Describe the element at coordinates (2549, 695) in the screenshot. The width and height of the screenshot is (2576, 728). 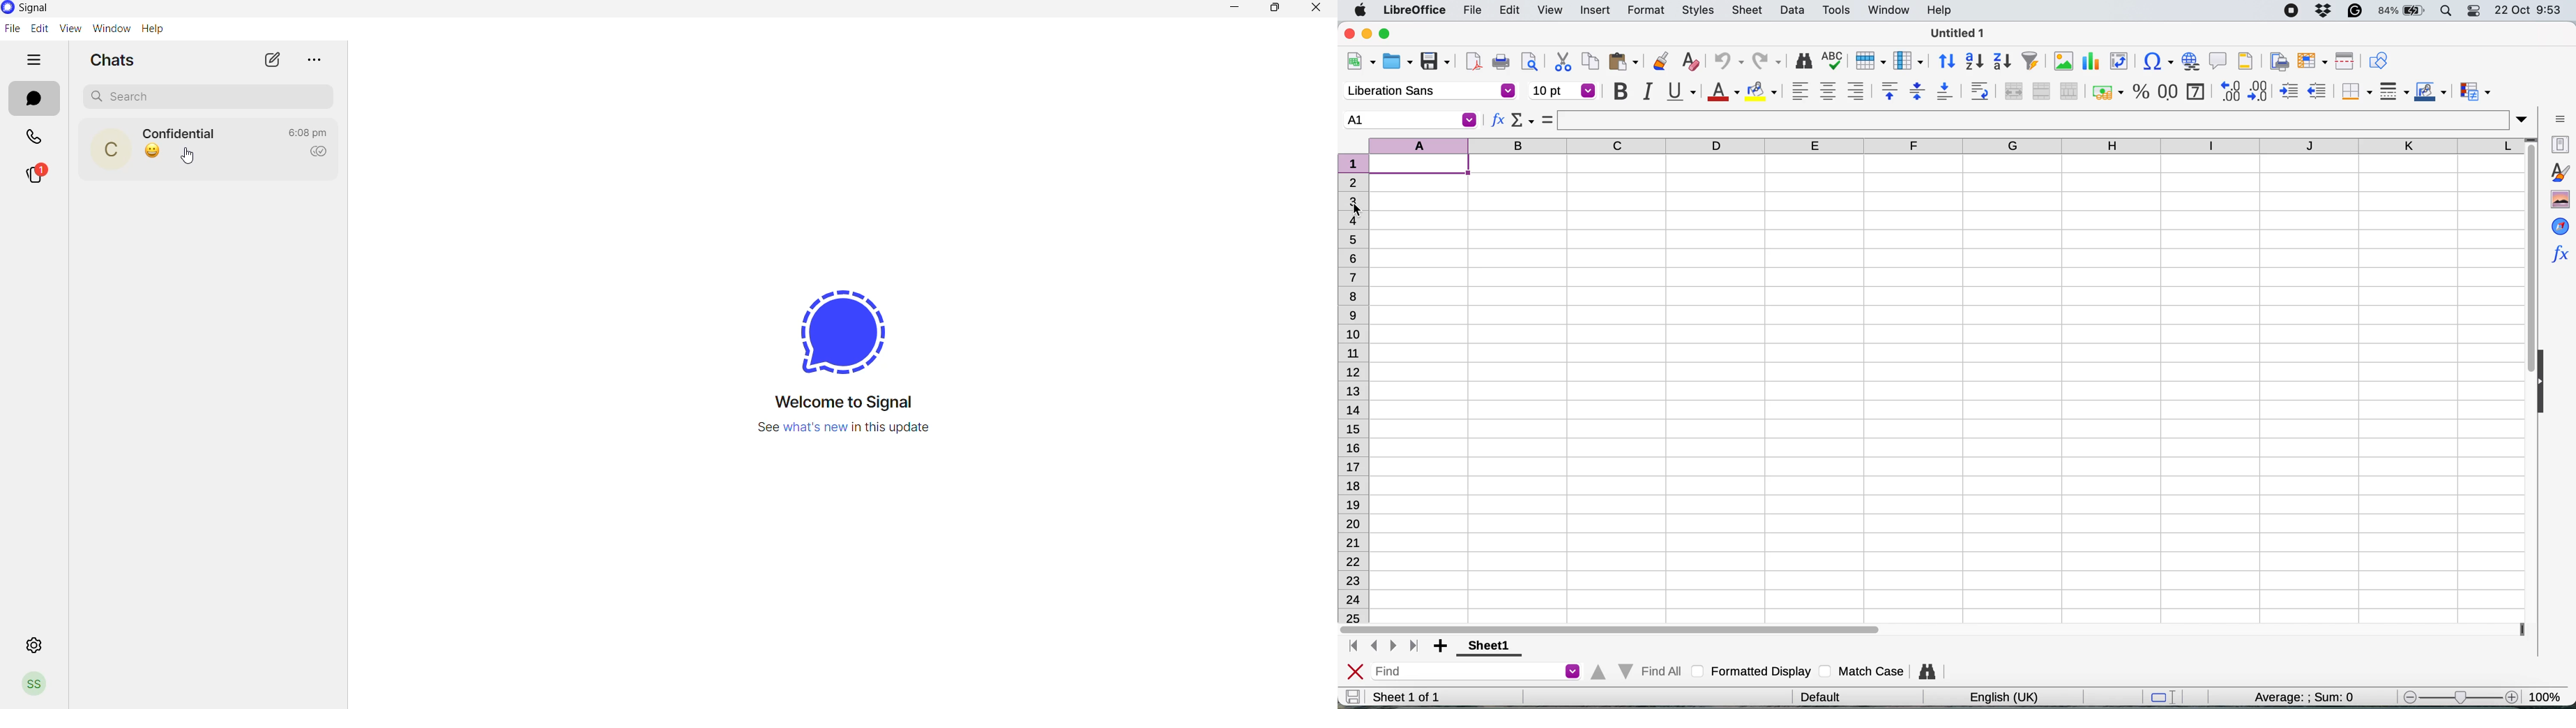
I see `100%` at that location.